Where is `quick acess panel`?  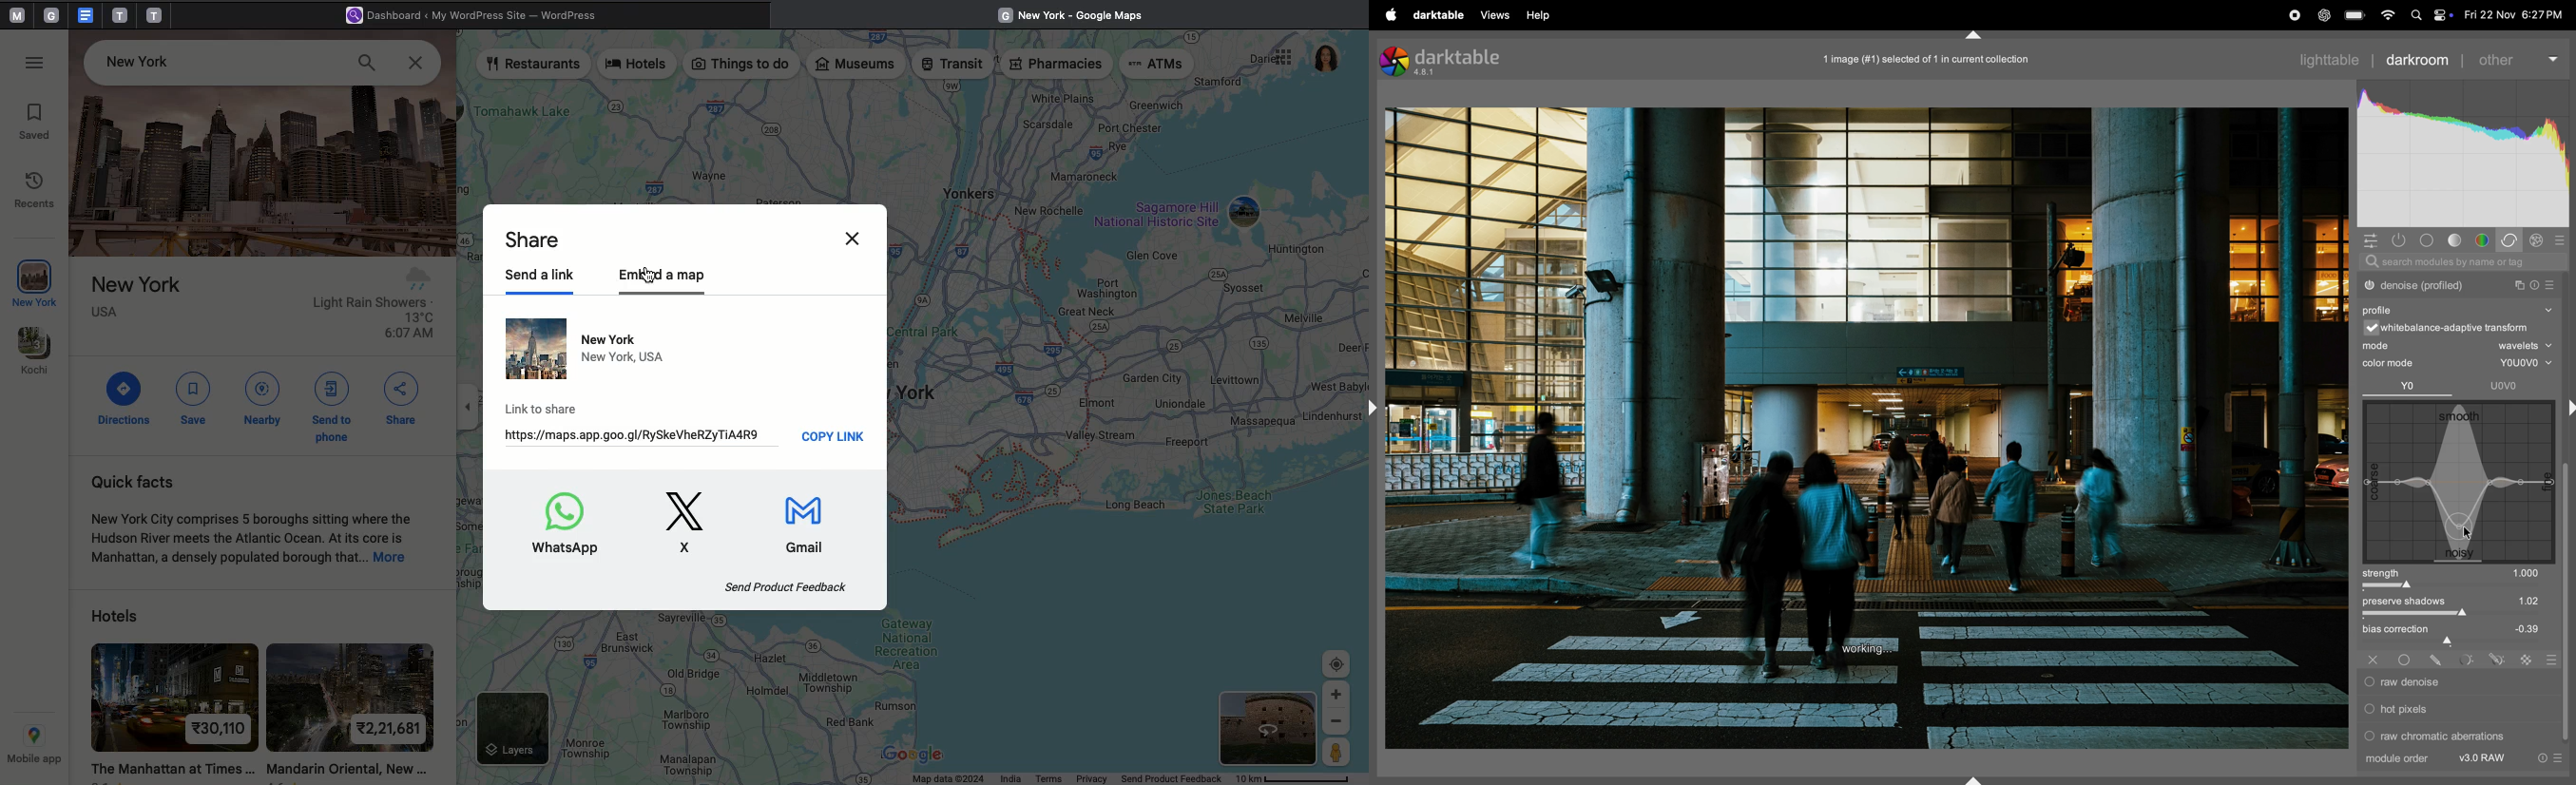 quick acess panel is located at coordinates (2371, 241).